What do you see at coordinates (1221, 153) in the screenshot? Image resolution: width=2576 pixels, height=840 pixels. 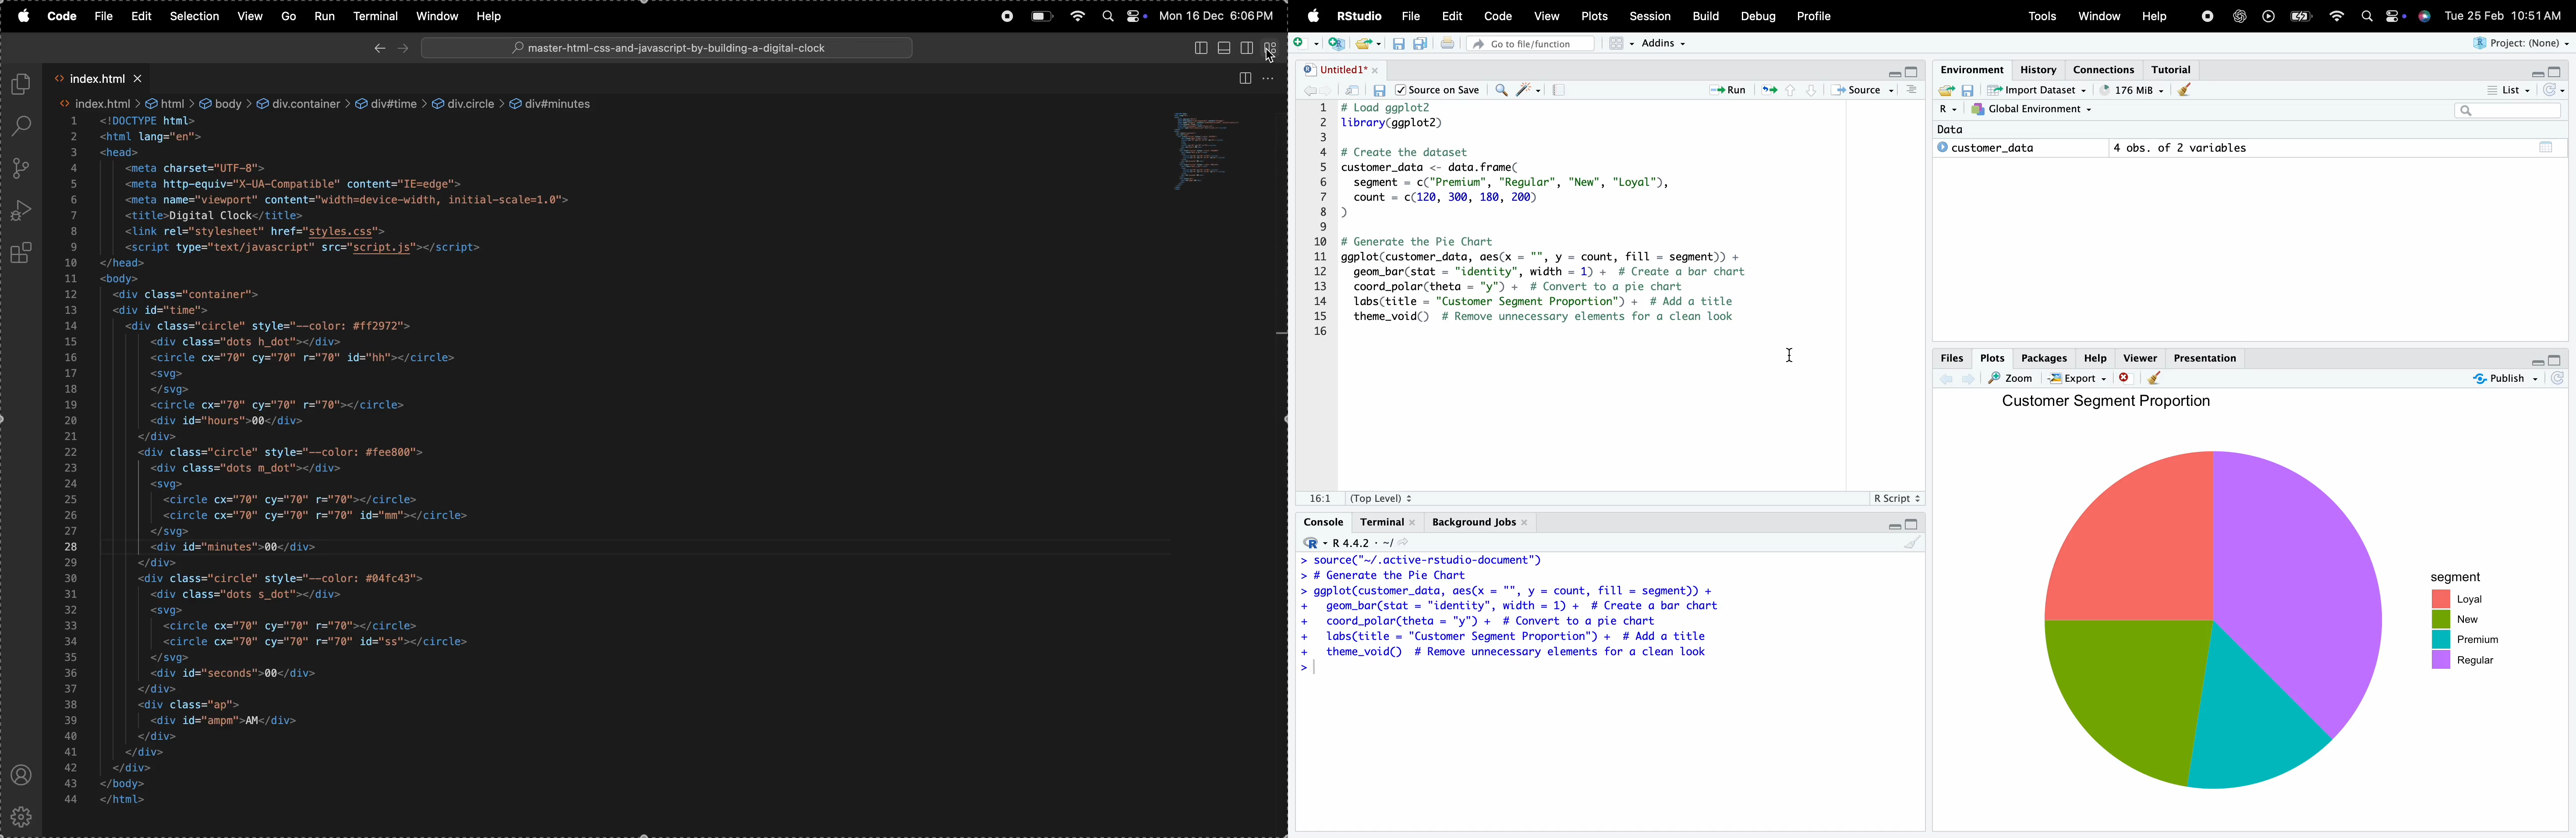 I see `code window` at bounding box center [1221, 153].